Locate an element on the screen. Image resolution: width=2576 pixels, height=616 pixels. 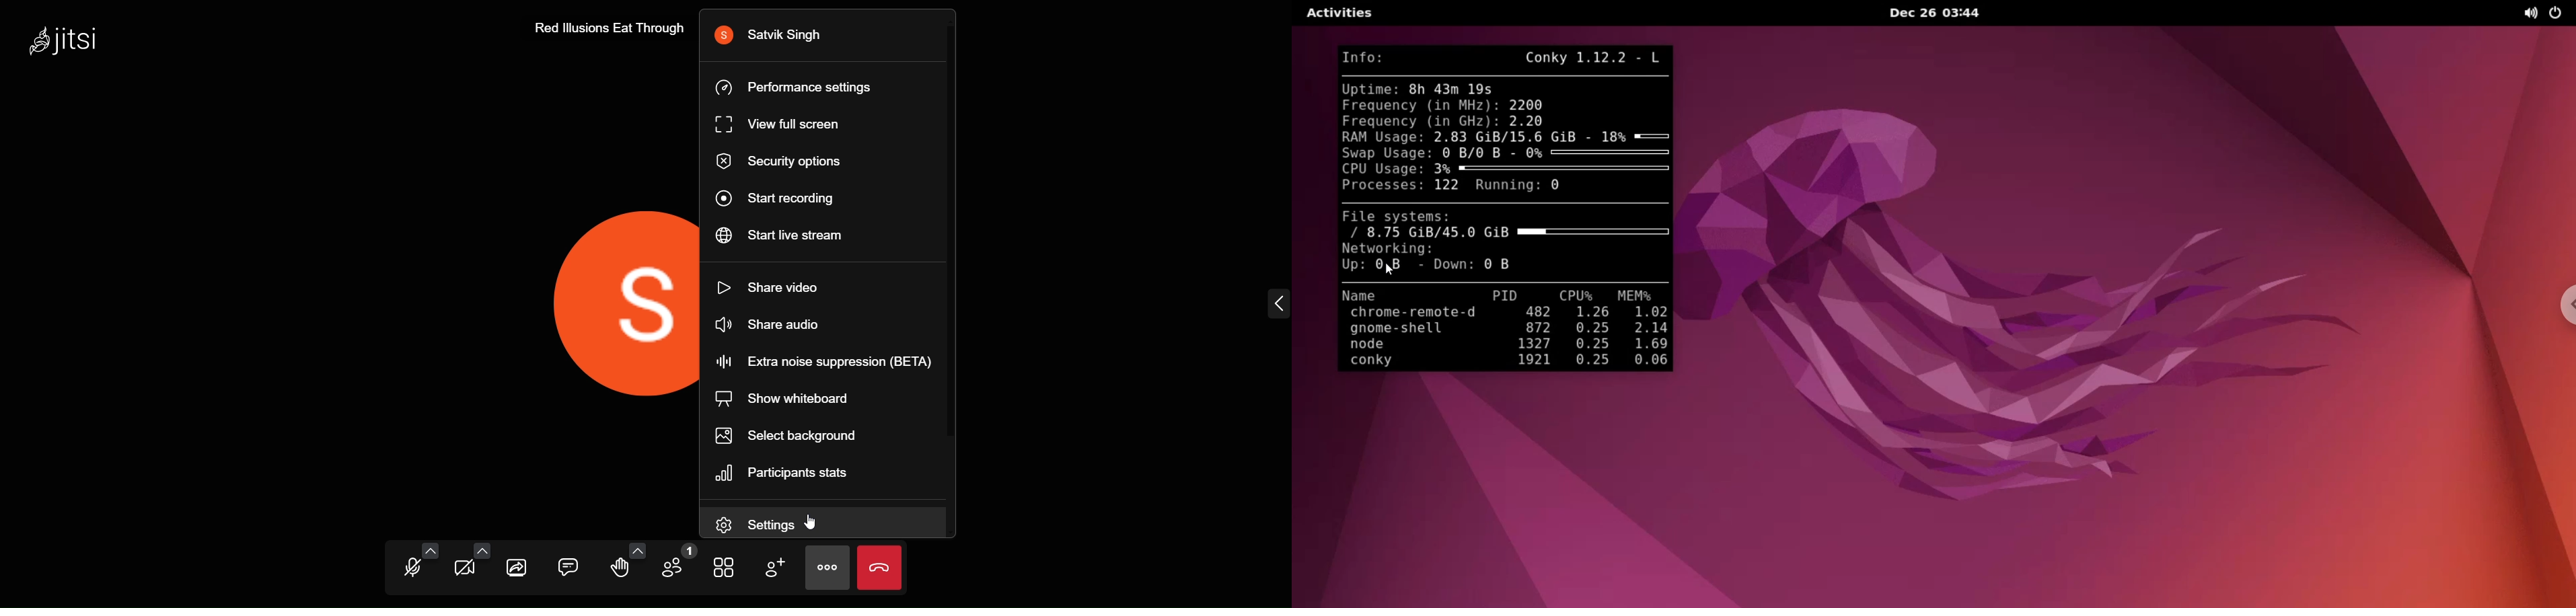
setting  is located at coordinates (764, 525).